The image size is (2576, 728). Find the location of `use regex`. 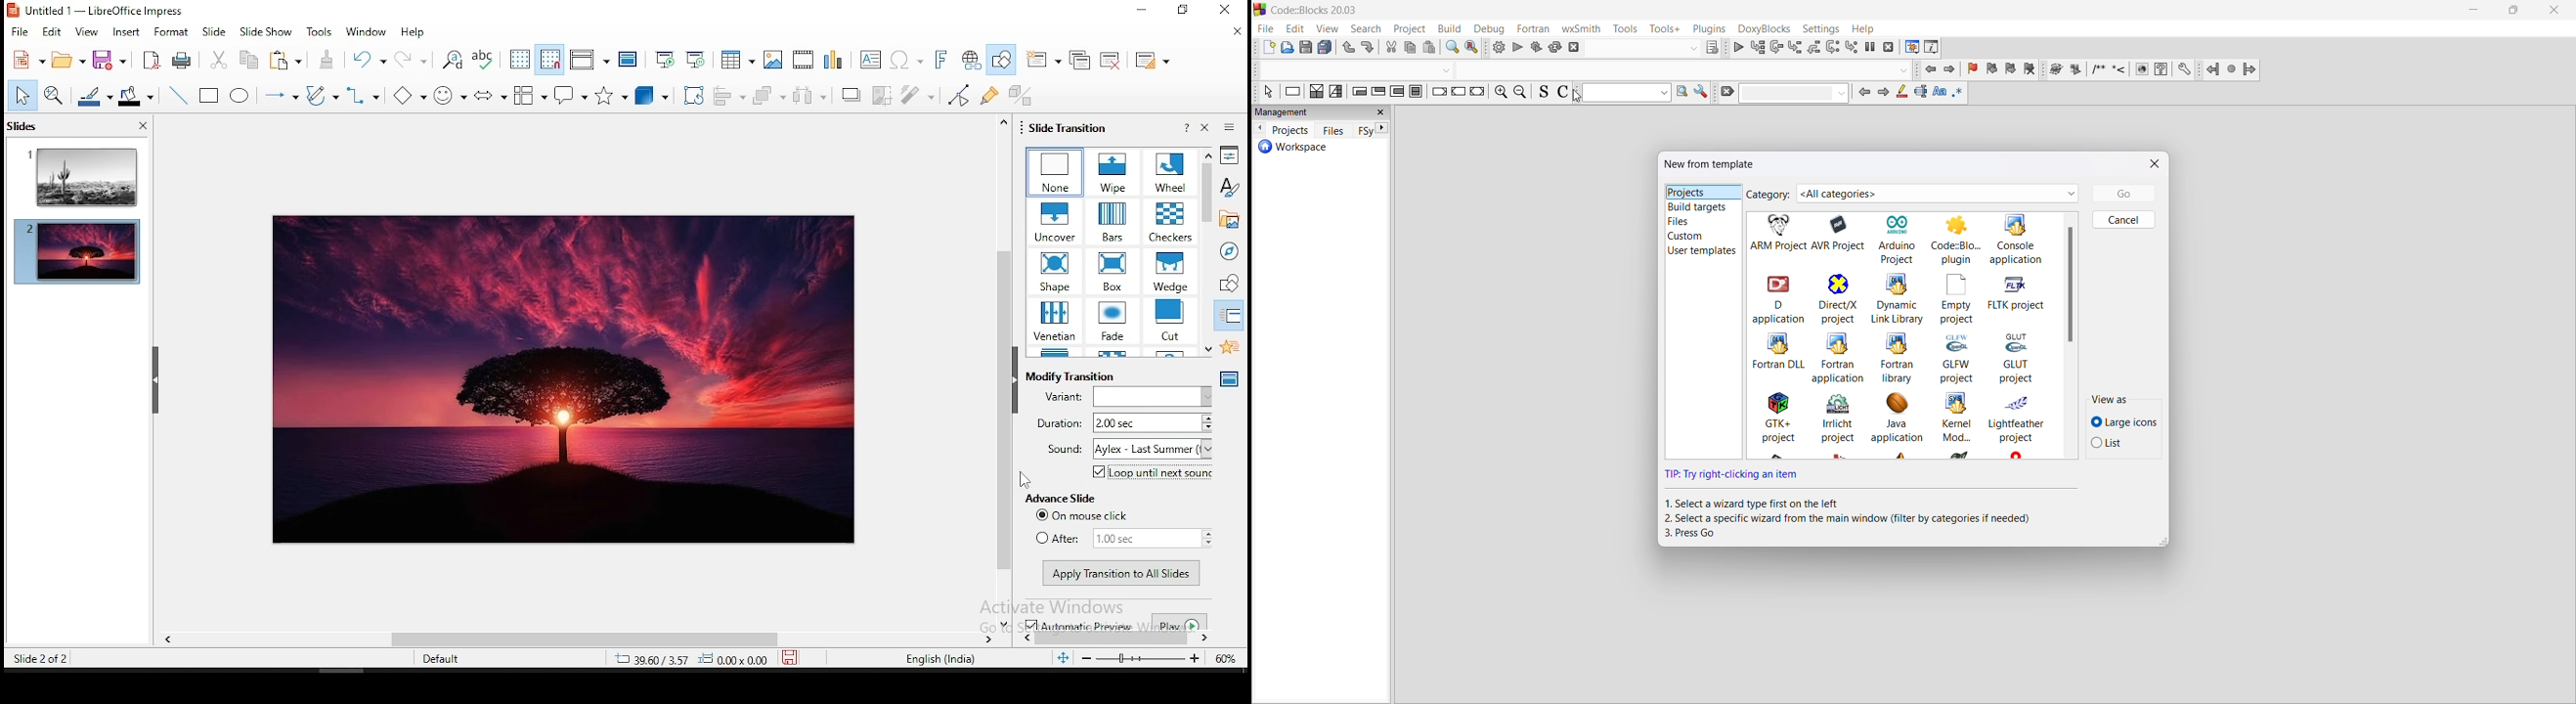

use regex is located at coordinates (1957, 95).